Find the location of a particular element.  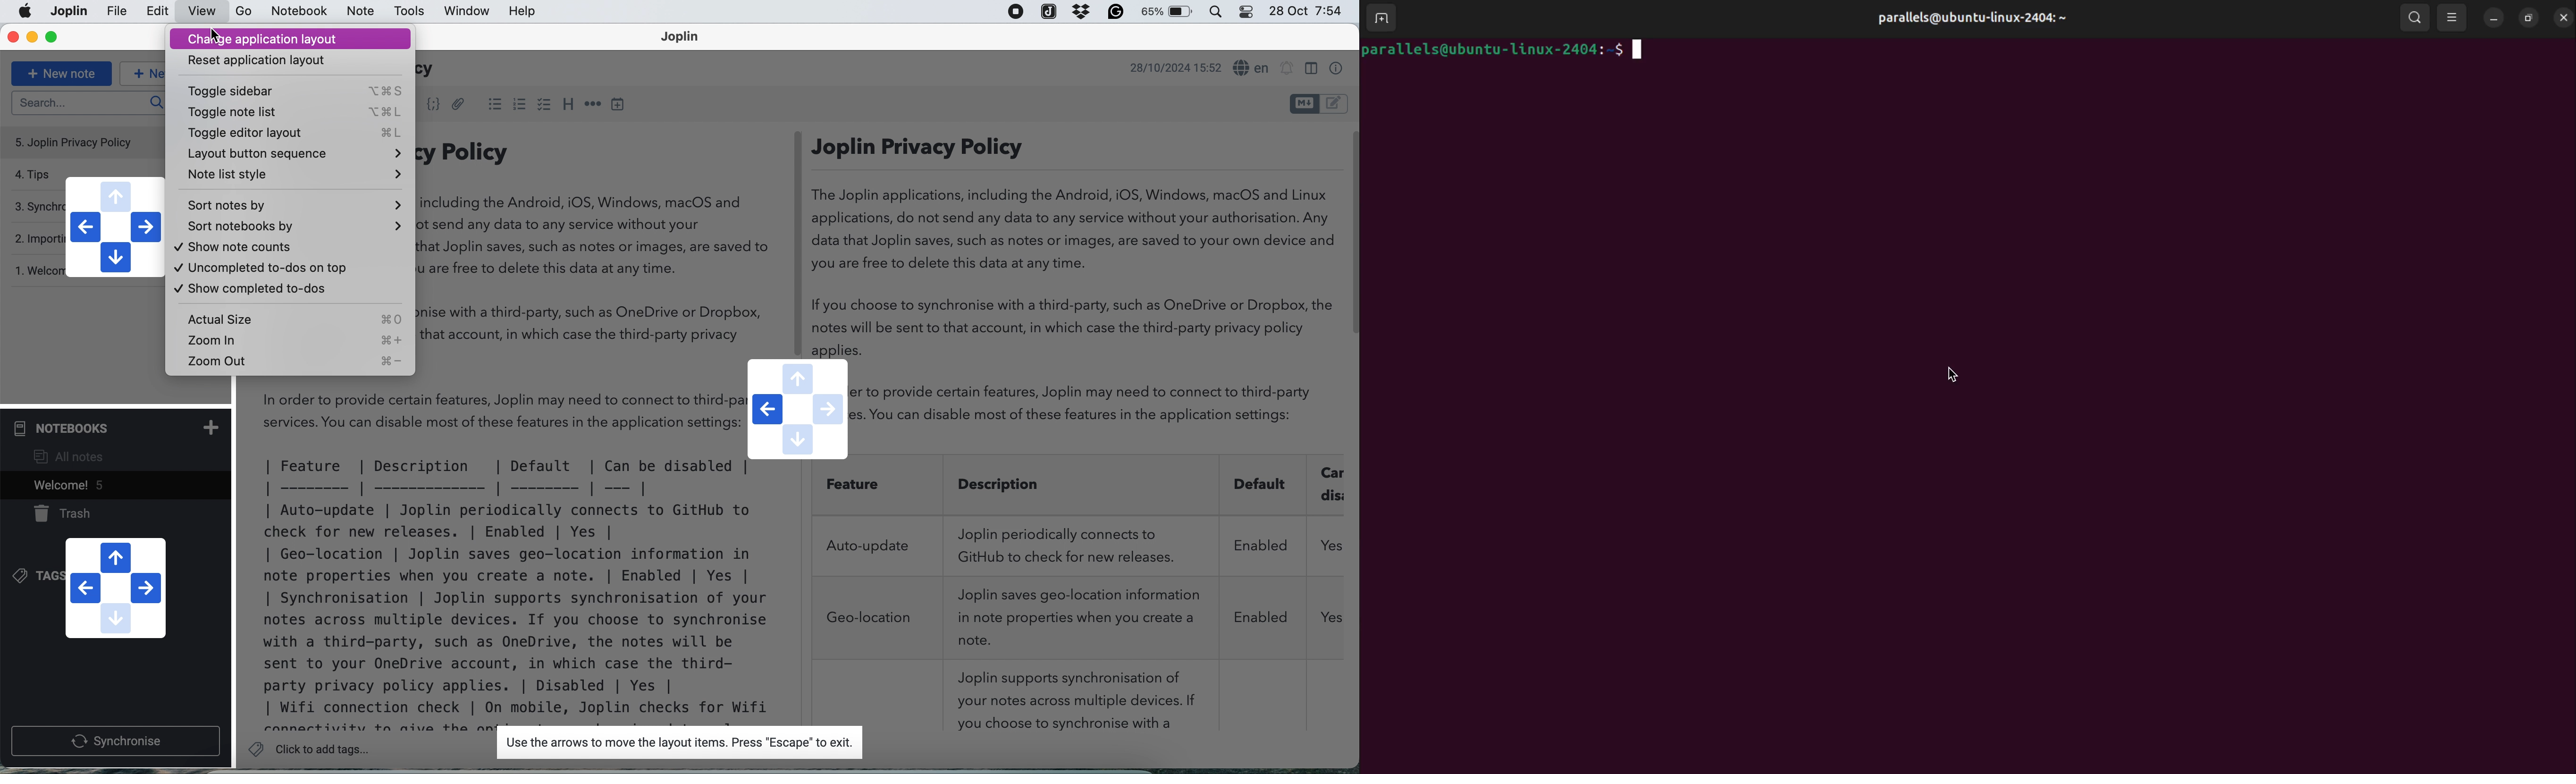

go is located at coordinates (244, 12).